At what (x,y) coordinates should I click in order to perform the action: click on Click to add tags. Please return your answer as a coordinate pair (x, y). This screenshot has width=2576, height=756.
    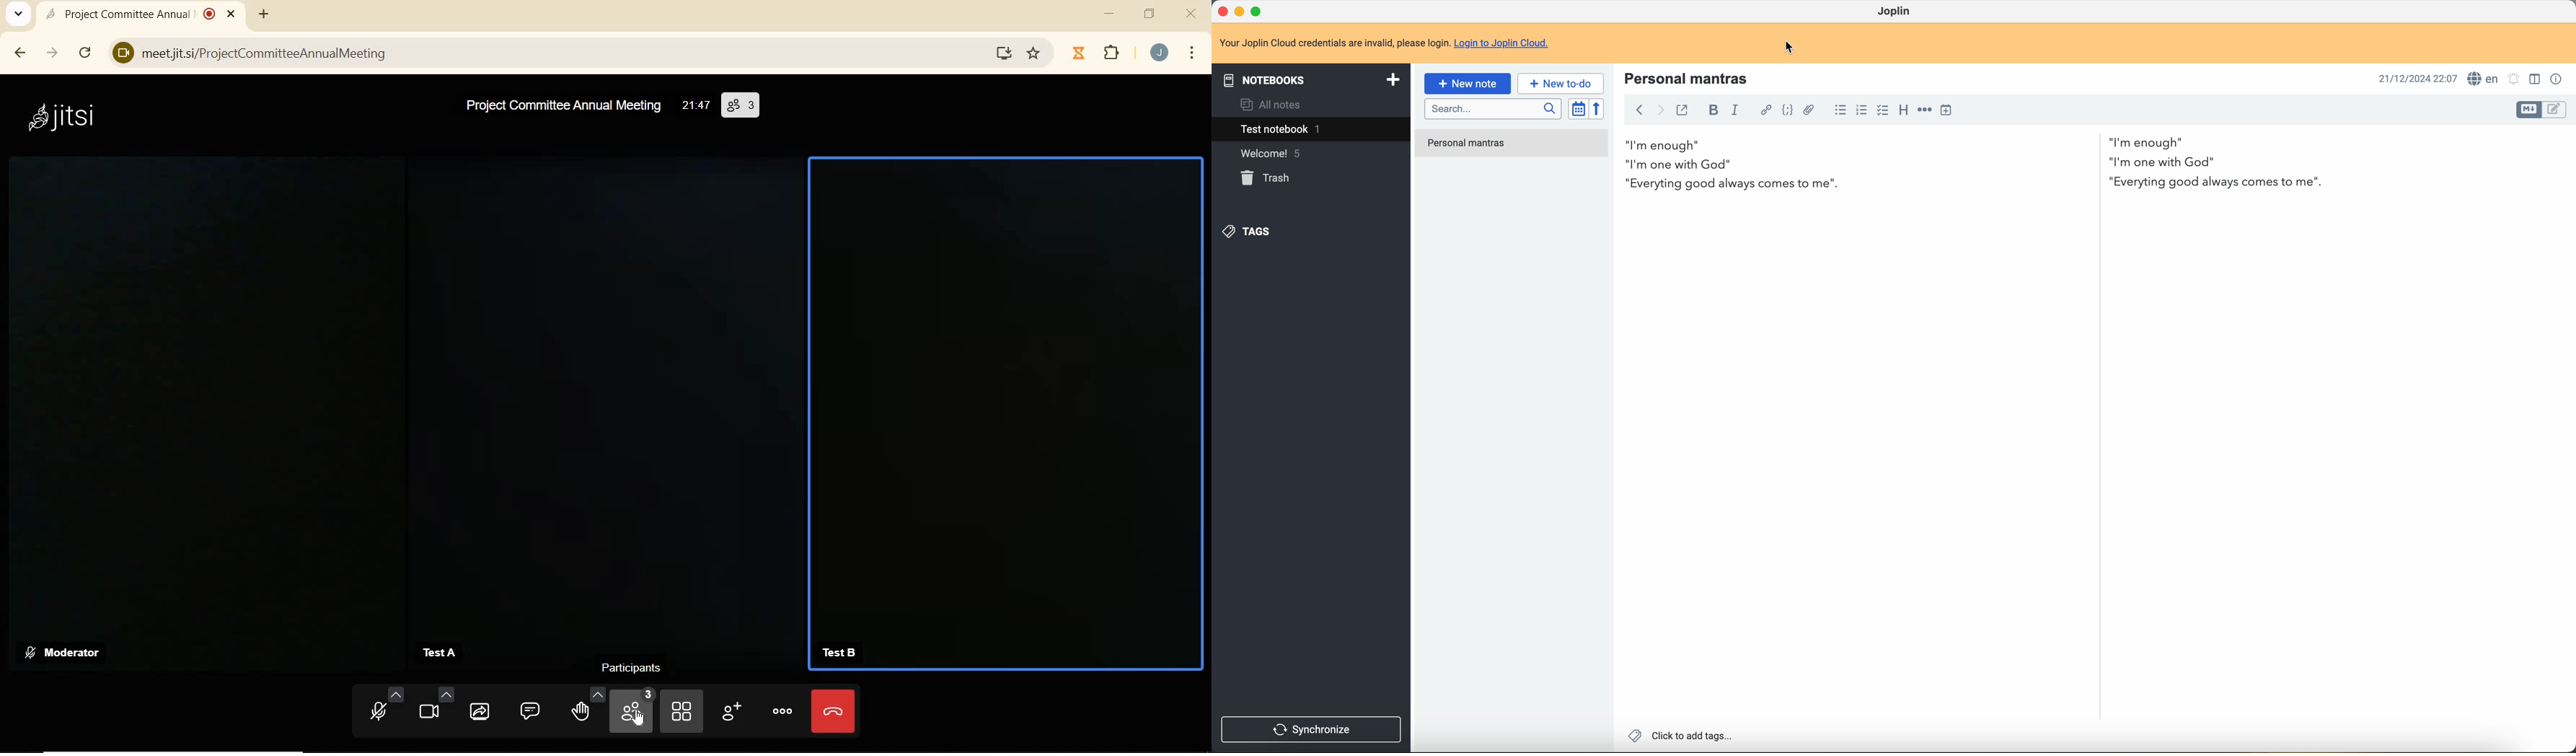
    Looking at the image, I should click on (1686, 736).